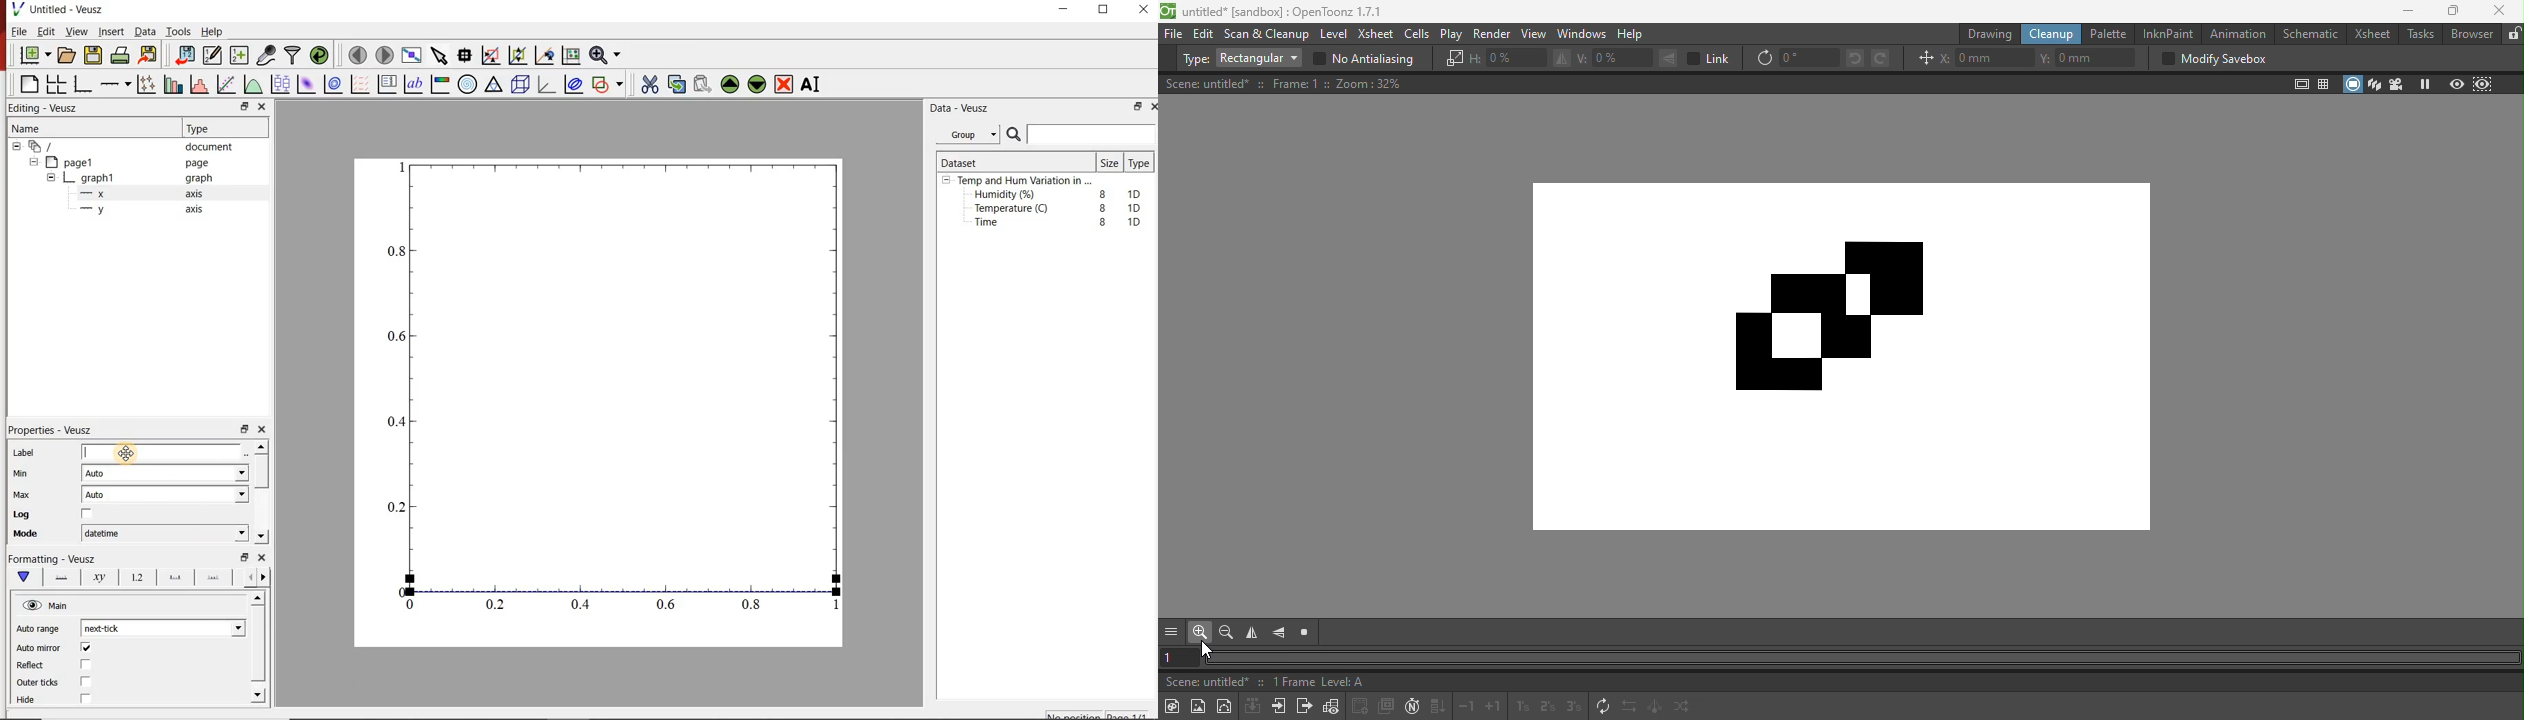 The height and width of the screenshot is (728, 2548). Describe the element at coordinates (1268, 34) in the screenshot. I see `Scan & Cleanup` at that location.